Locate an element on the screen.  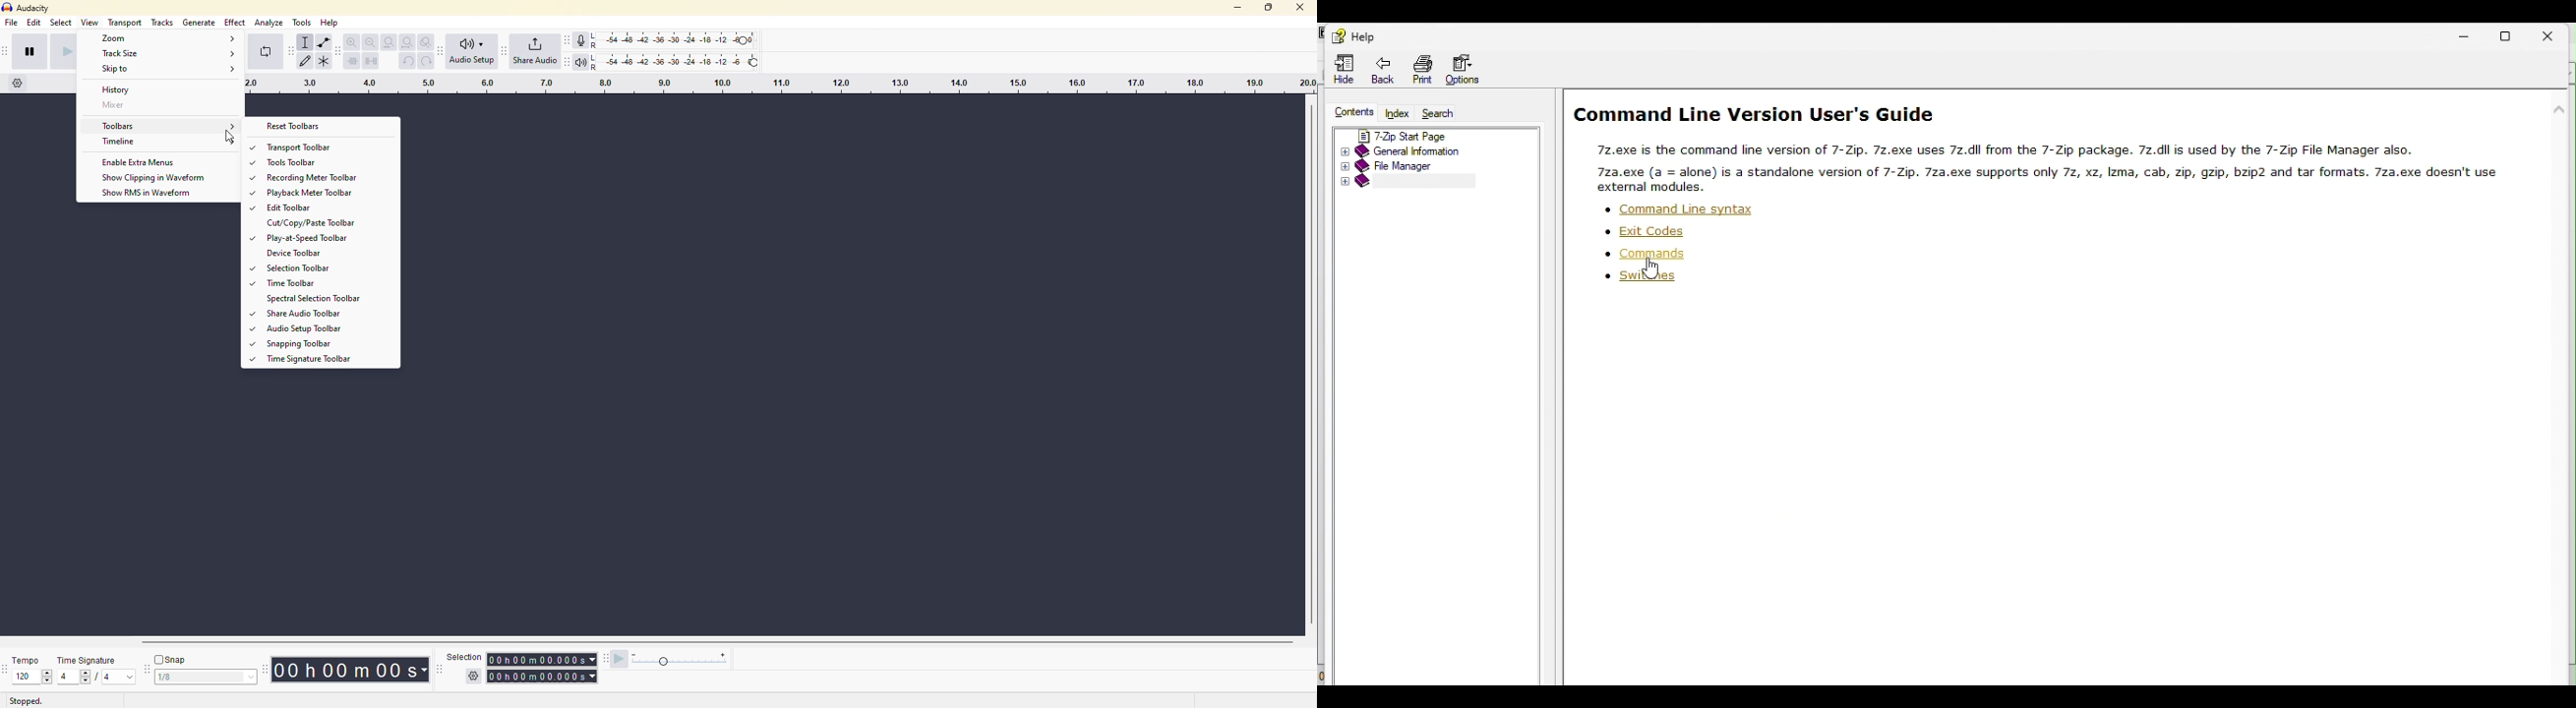
Show RMS in Waveform is located at coordinates (144, 194).